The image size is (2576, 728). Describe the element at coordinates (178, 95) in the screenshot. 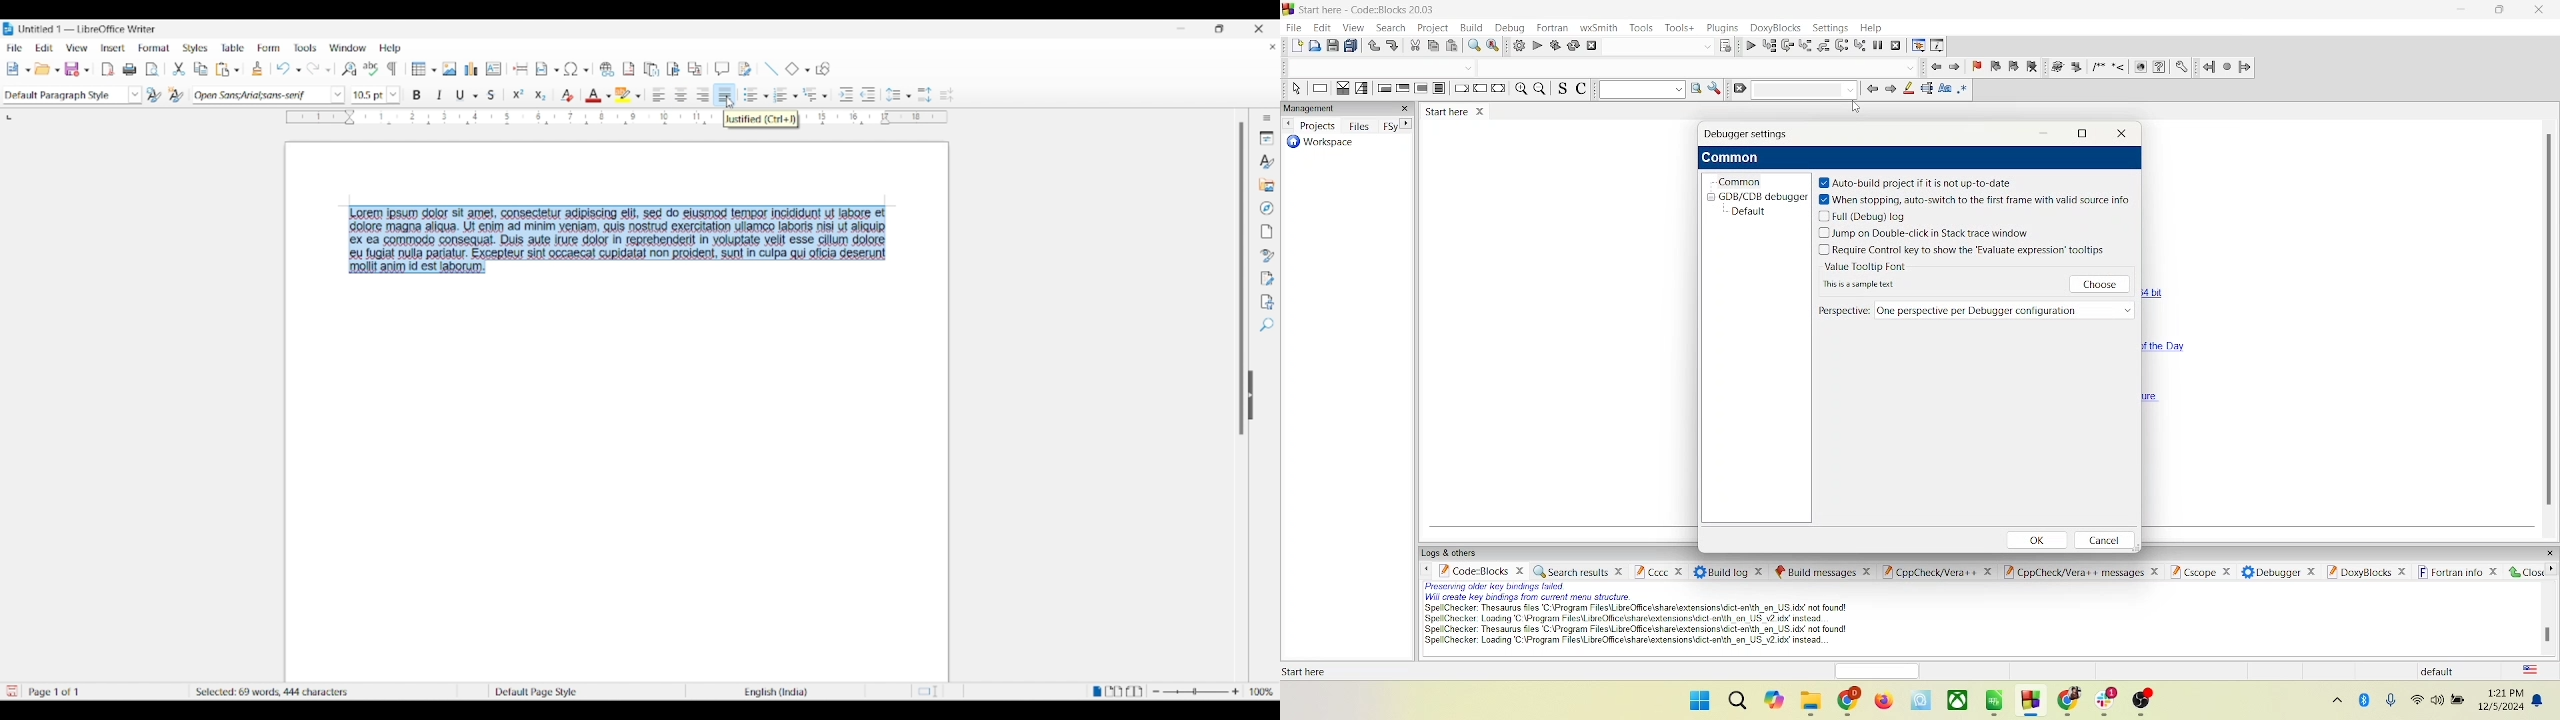

I see `New style from selection` at that location.